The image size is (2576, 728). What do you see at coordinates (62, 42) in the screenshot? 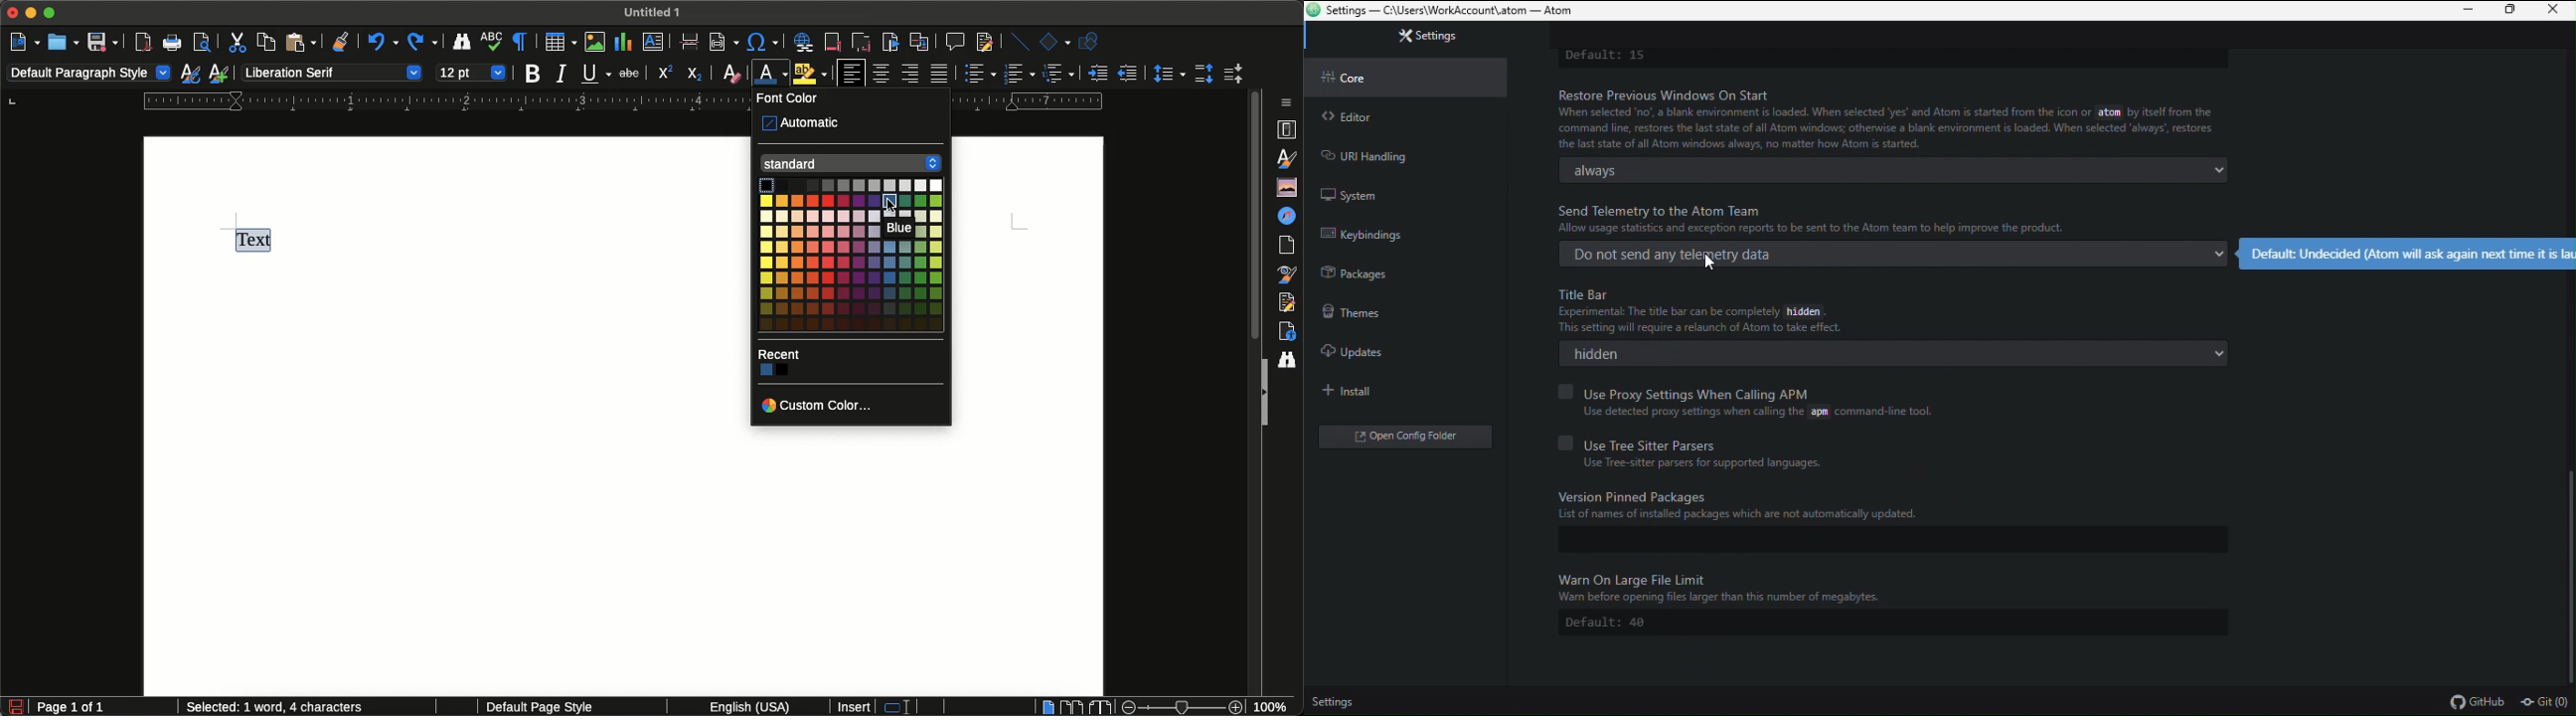
I see `Open` at bounding box center [62, 42].